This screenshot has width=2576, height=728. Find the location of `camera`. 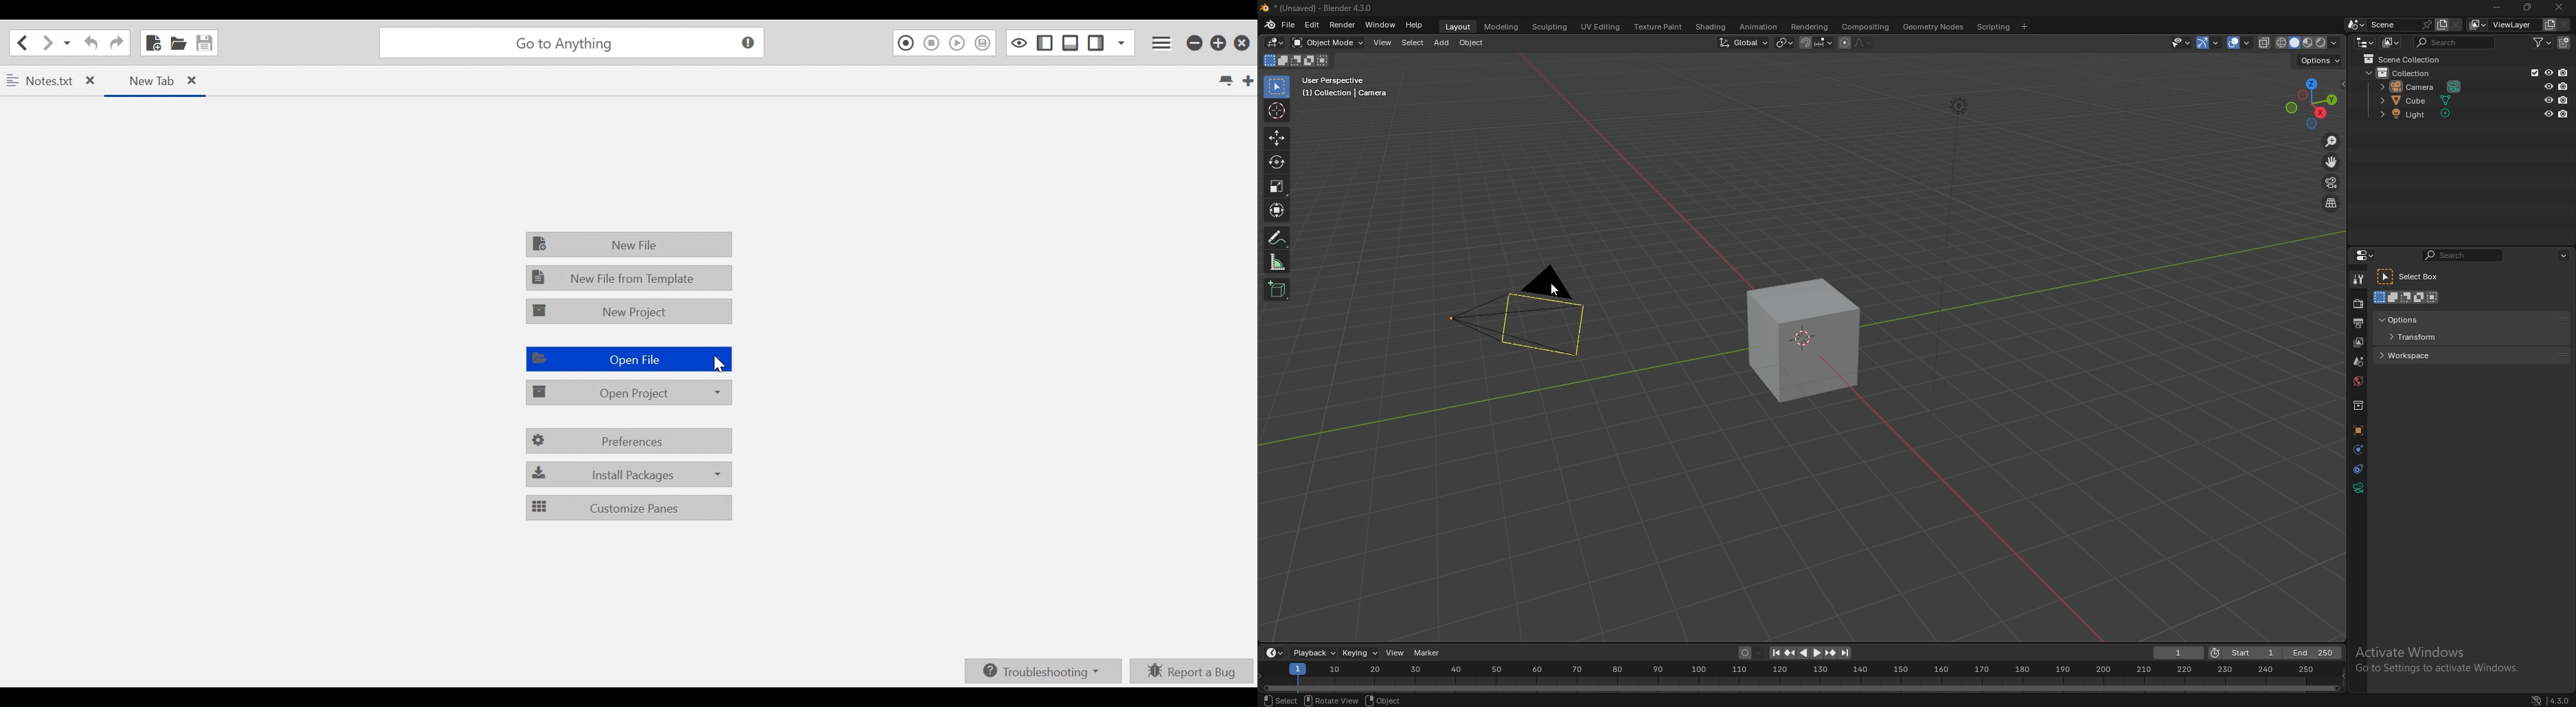

camera is located at coordinates (1518, 318).